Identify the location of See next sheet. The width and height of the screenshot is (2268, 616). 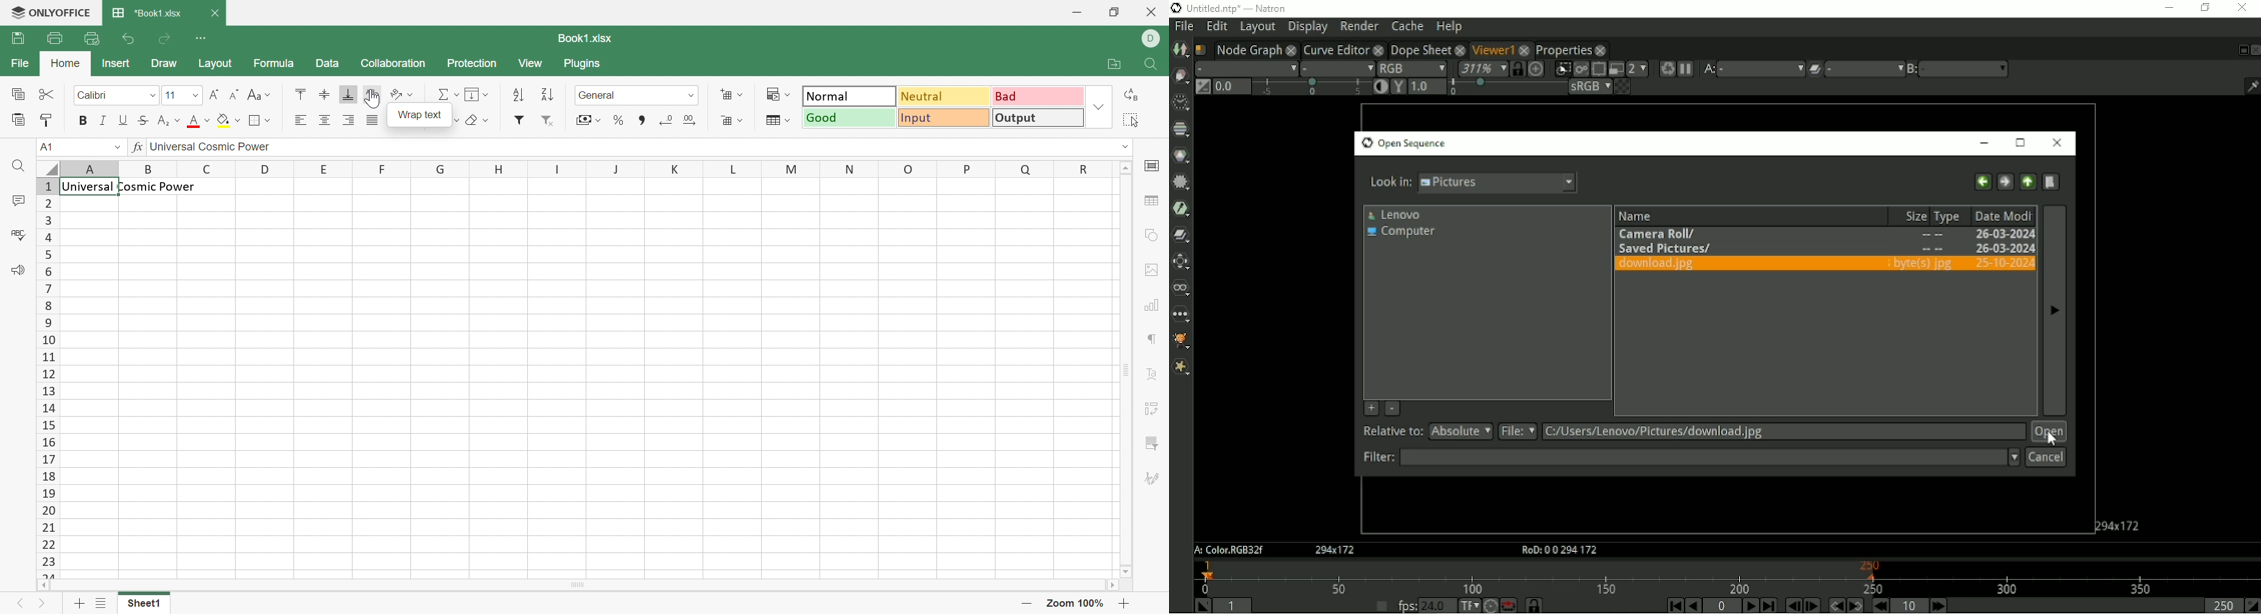
(46, 602).